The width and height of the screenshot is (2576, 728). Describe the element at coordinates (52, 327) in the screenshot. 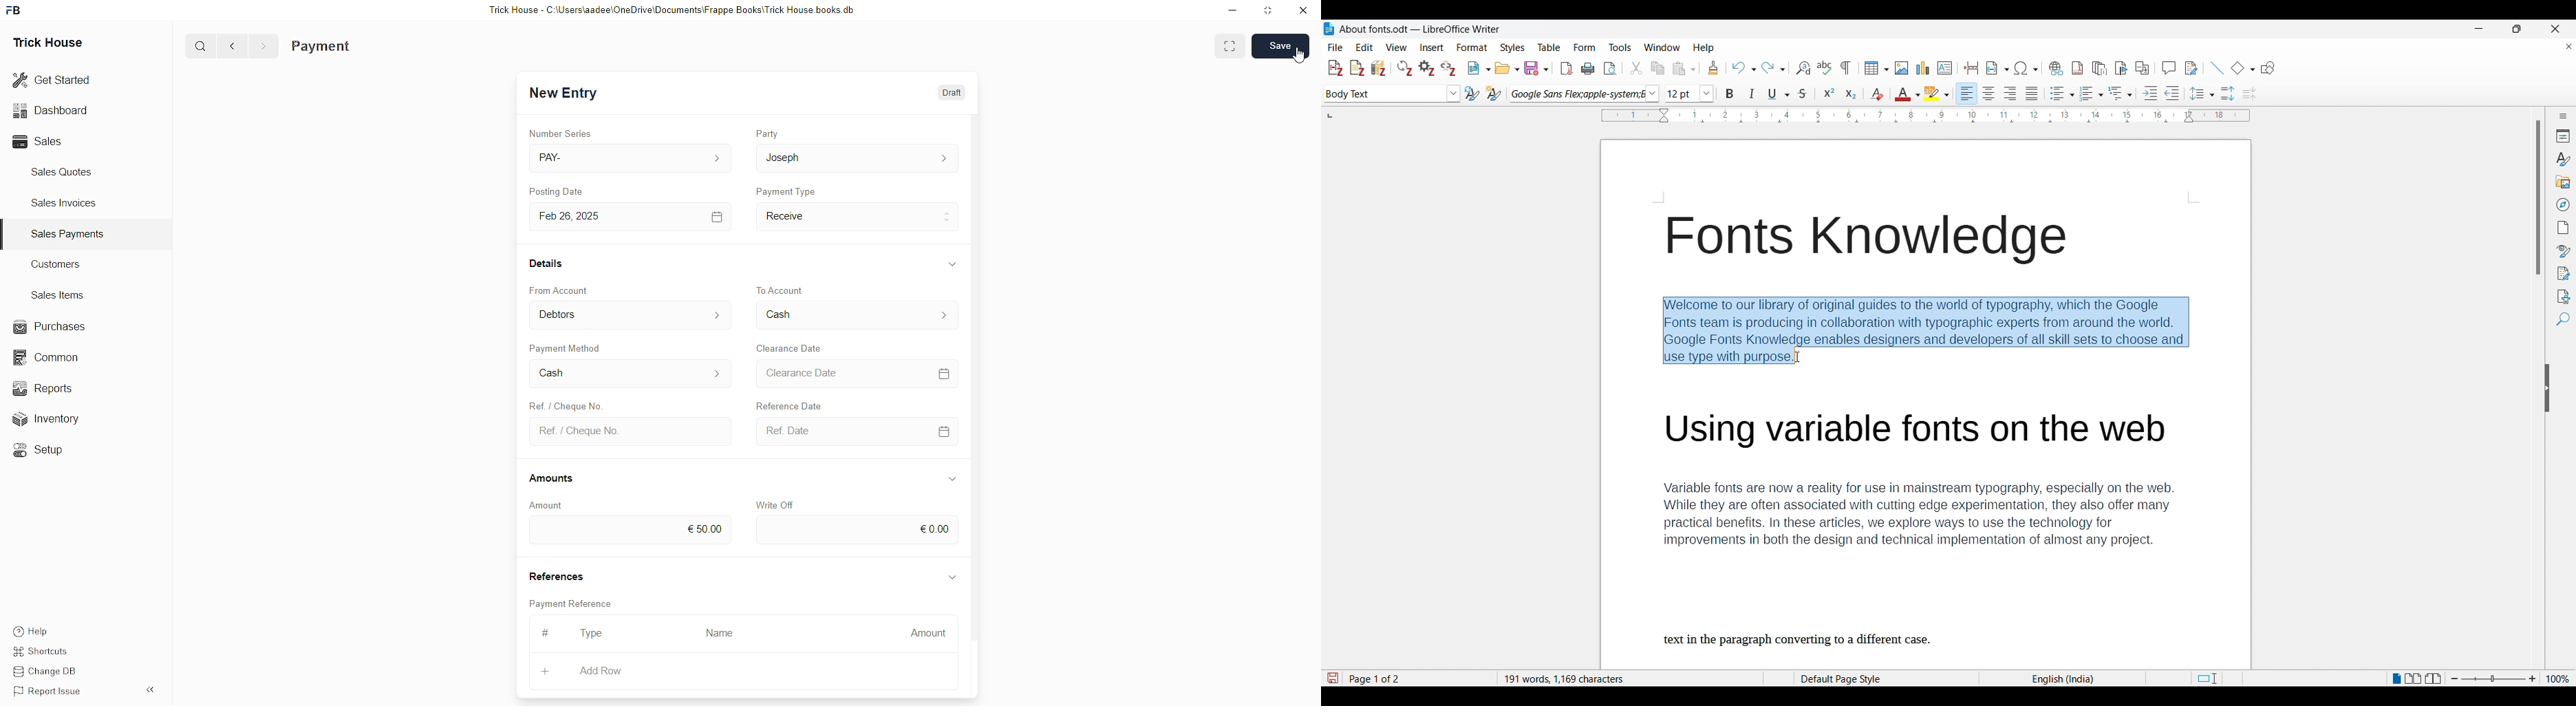

I see `Purchases` at that location.